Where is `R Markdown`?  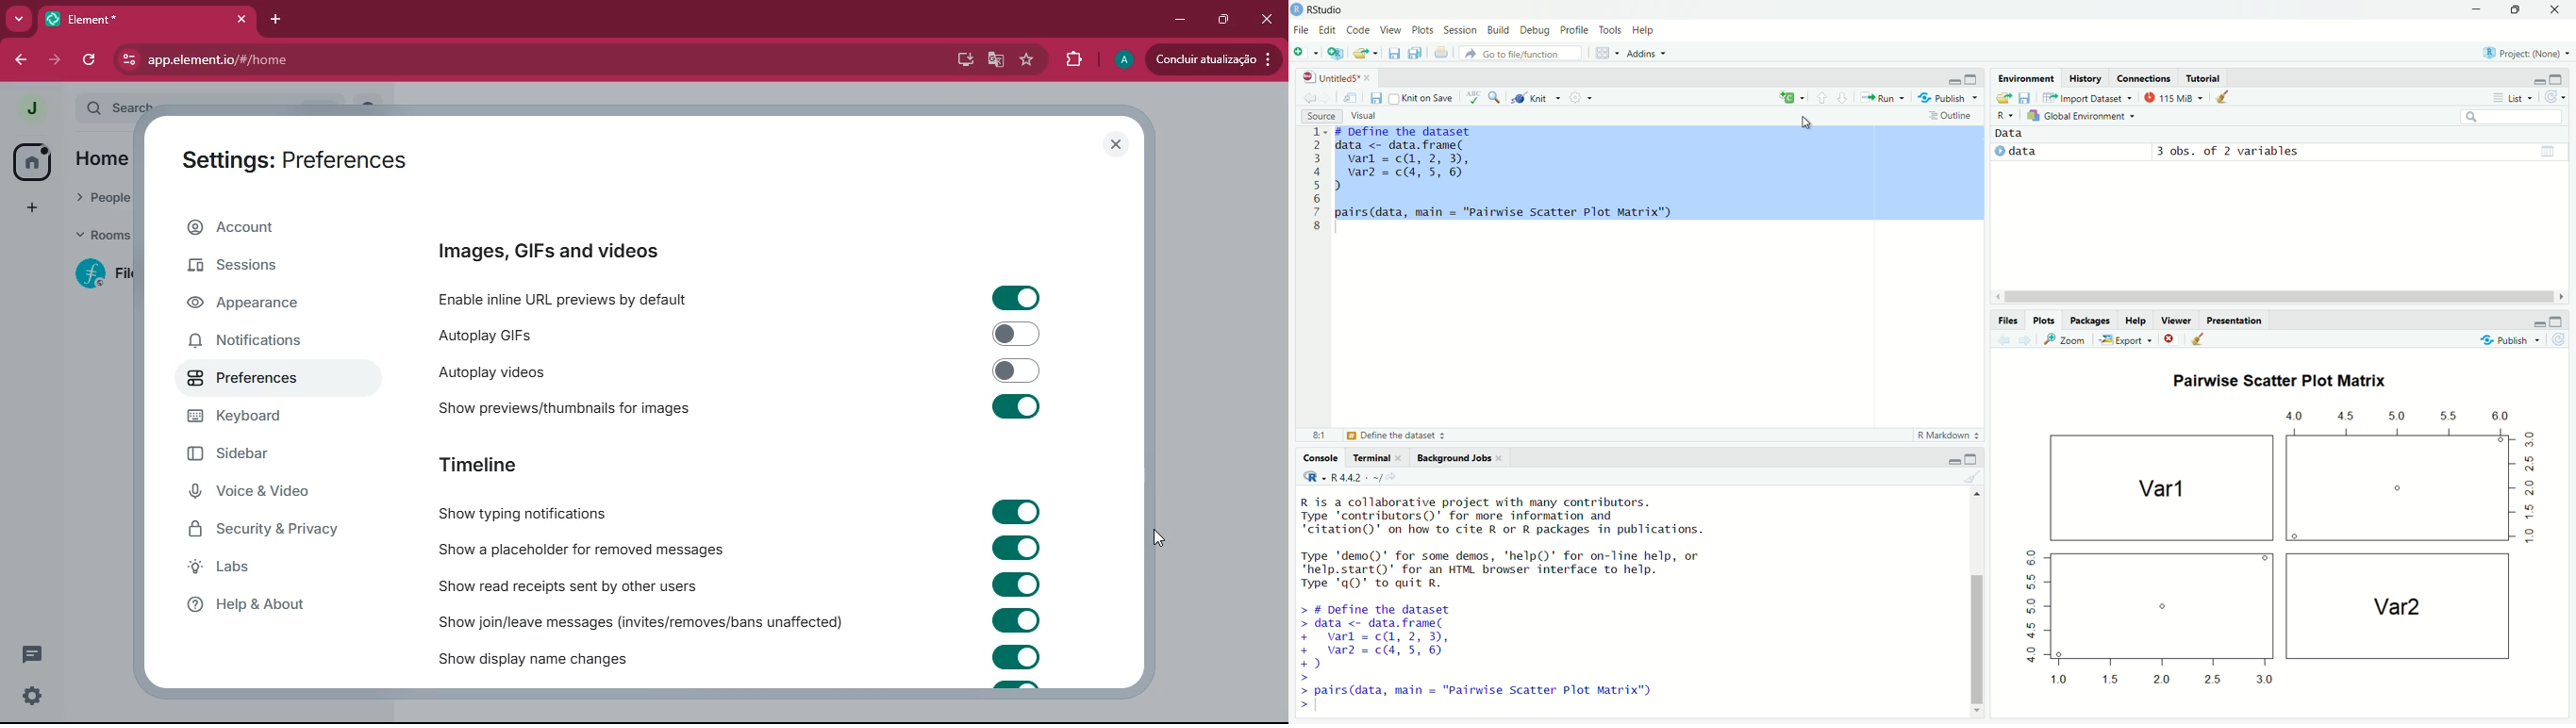 R Markdown is located at coordinates (1948, 436).